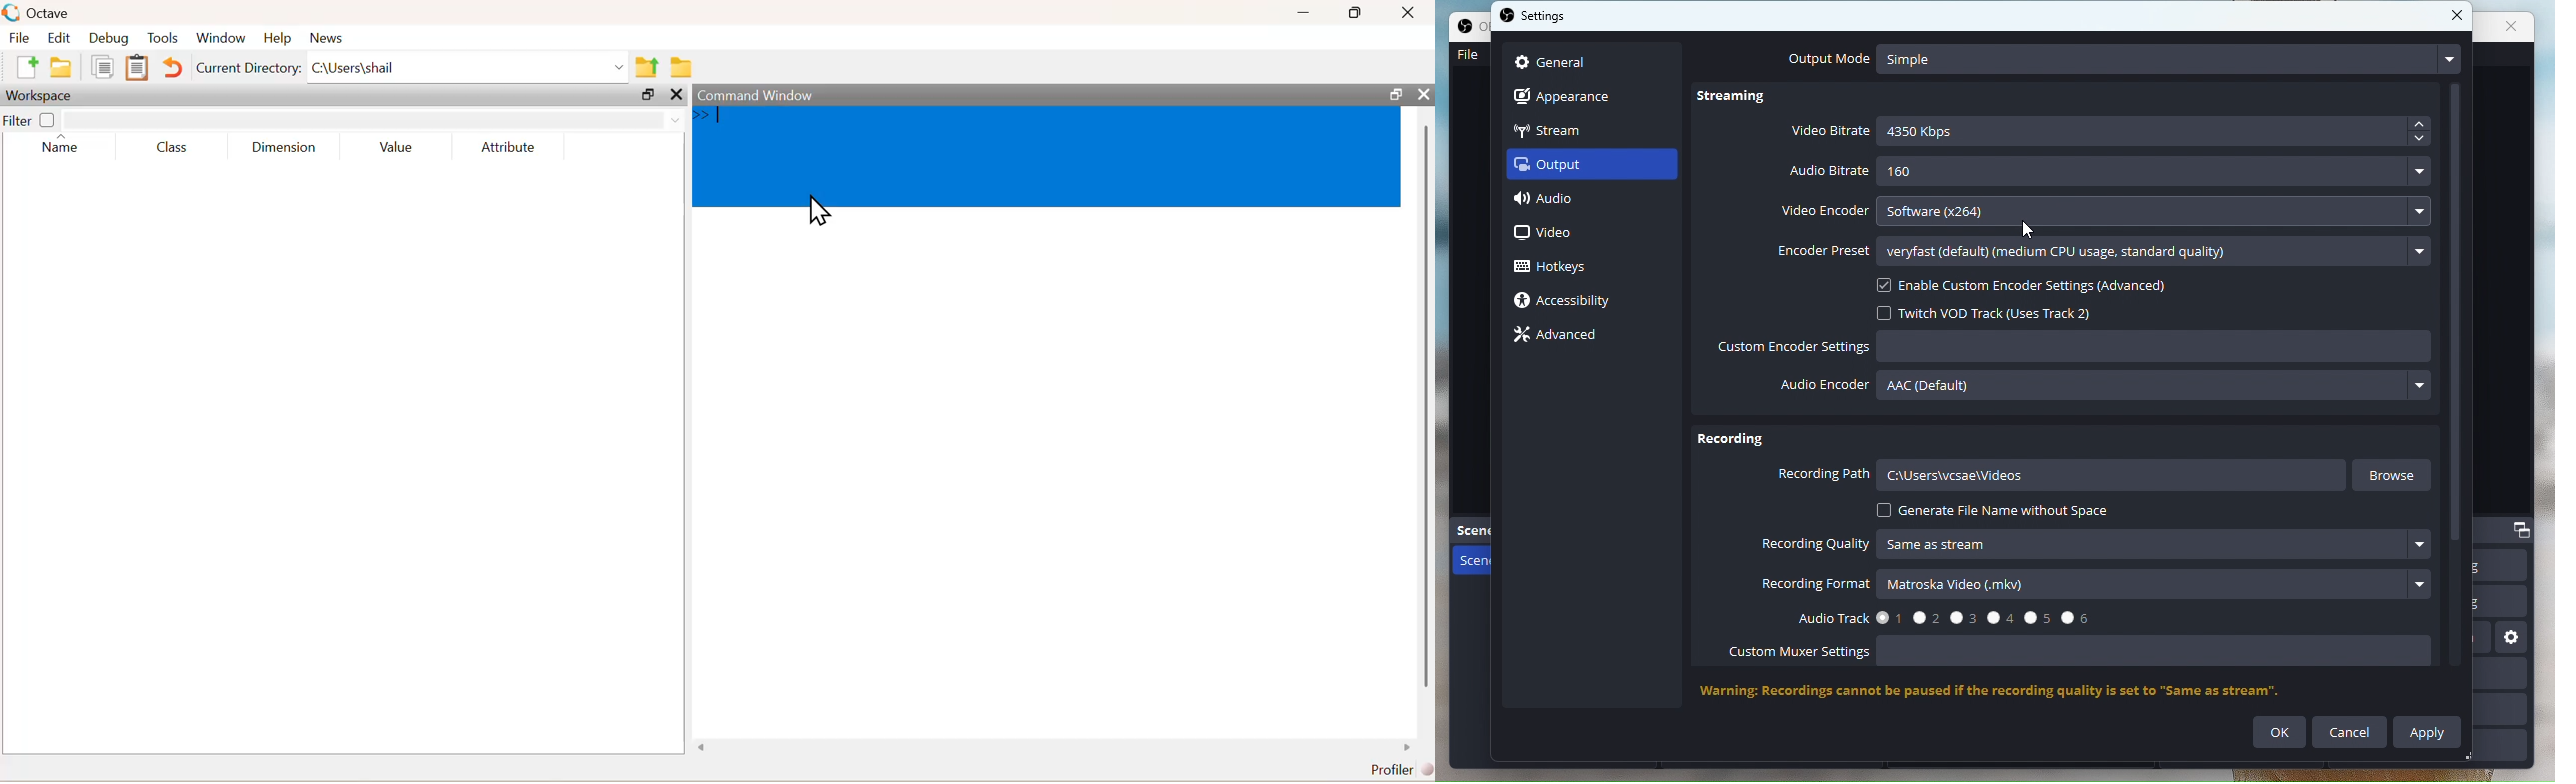 The height and width of the screenshot is (784, 2576). Describe the element at coordinates (102, 67) in the screenshot. I see `copy` at that location.